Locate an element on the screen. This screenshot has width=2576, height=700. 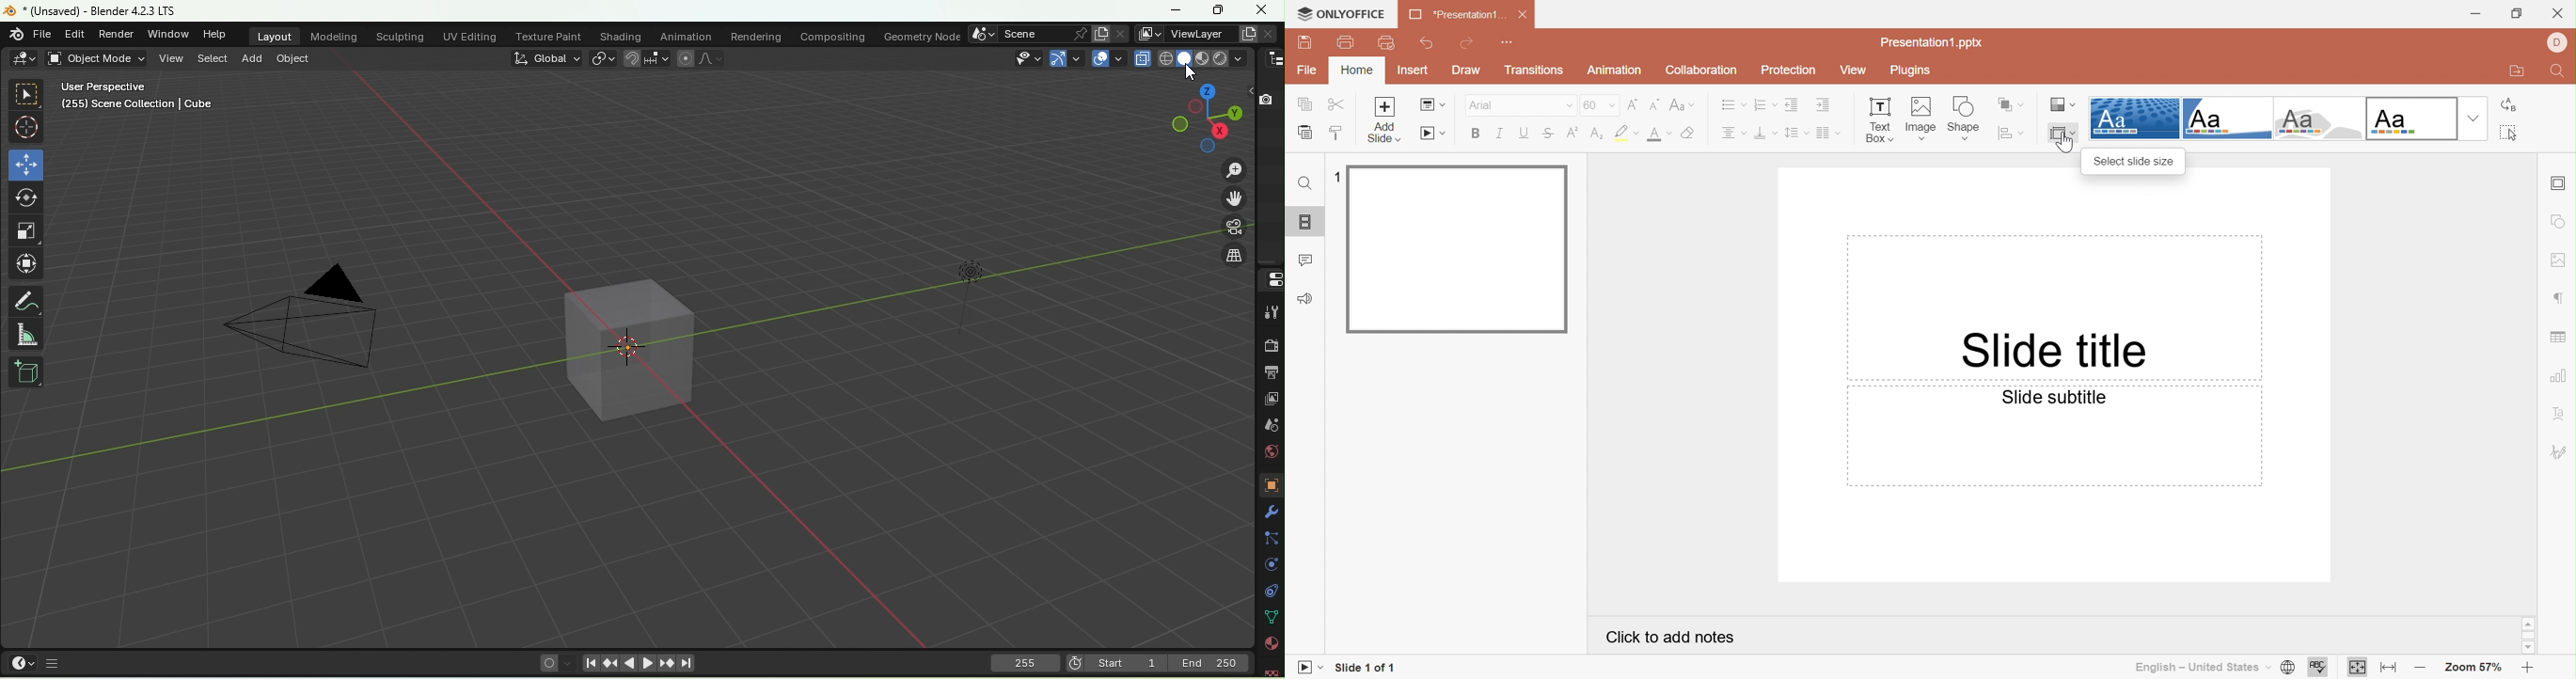
DELL is located at coordinates (2557, 42).